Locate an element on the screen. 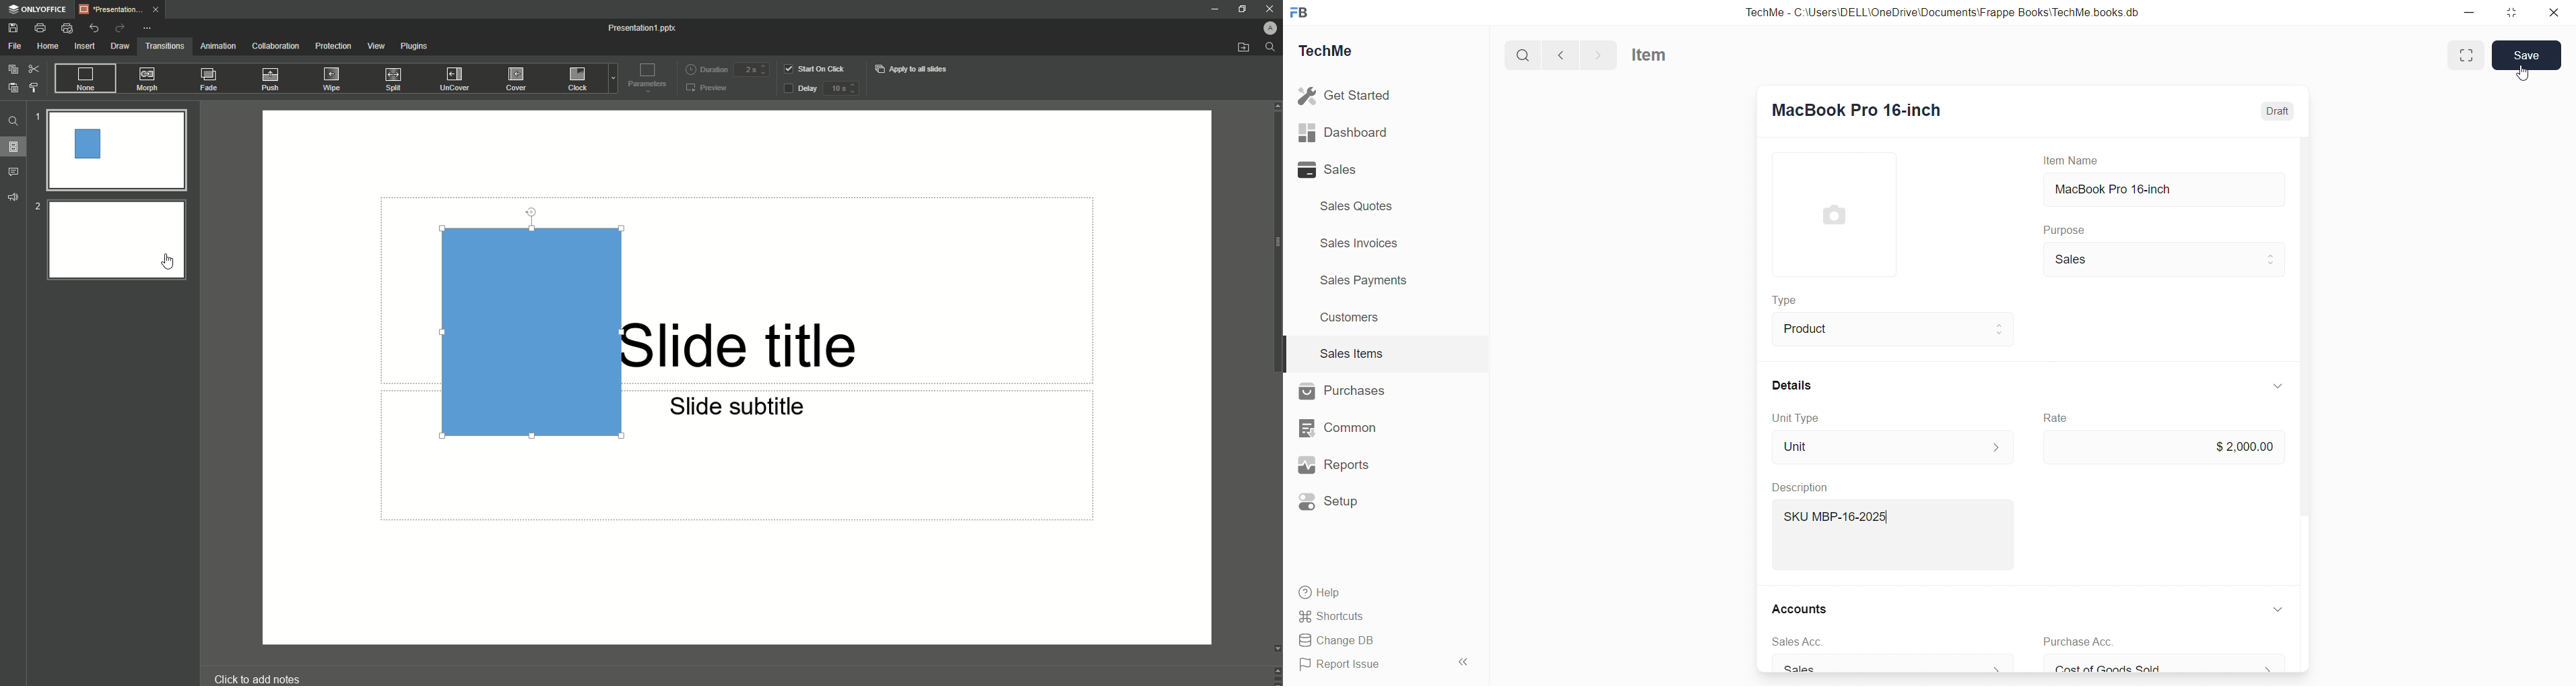  View is located at coordinates (376, 46).